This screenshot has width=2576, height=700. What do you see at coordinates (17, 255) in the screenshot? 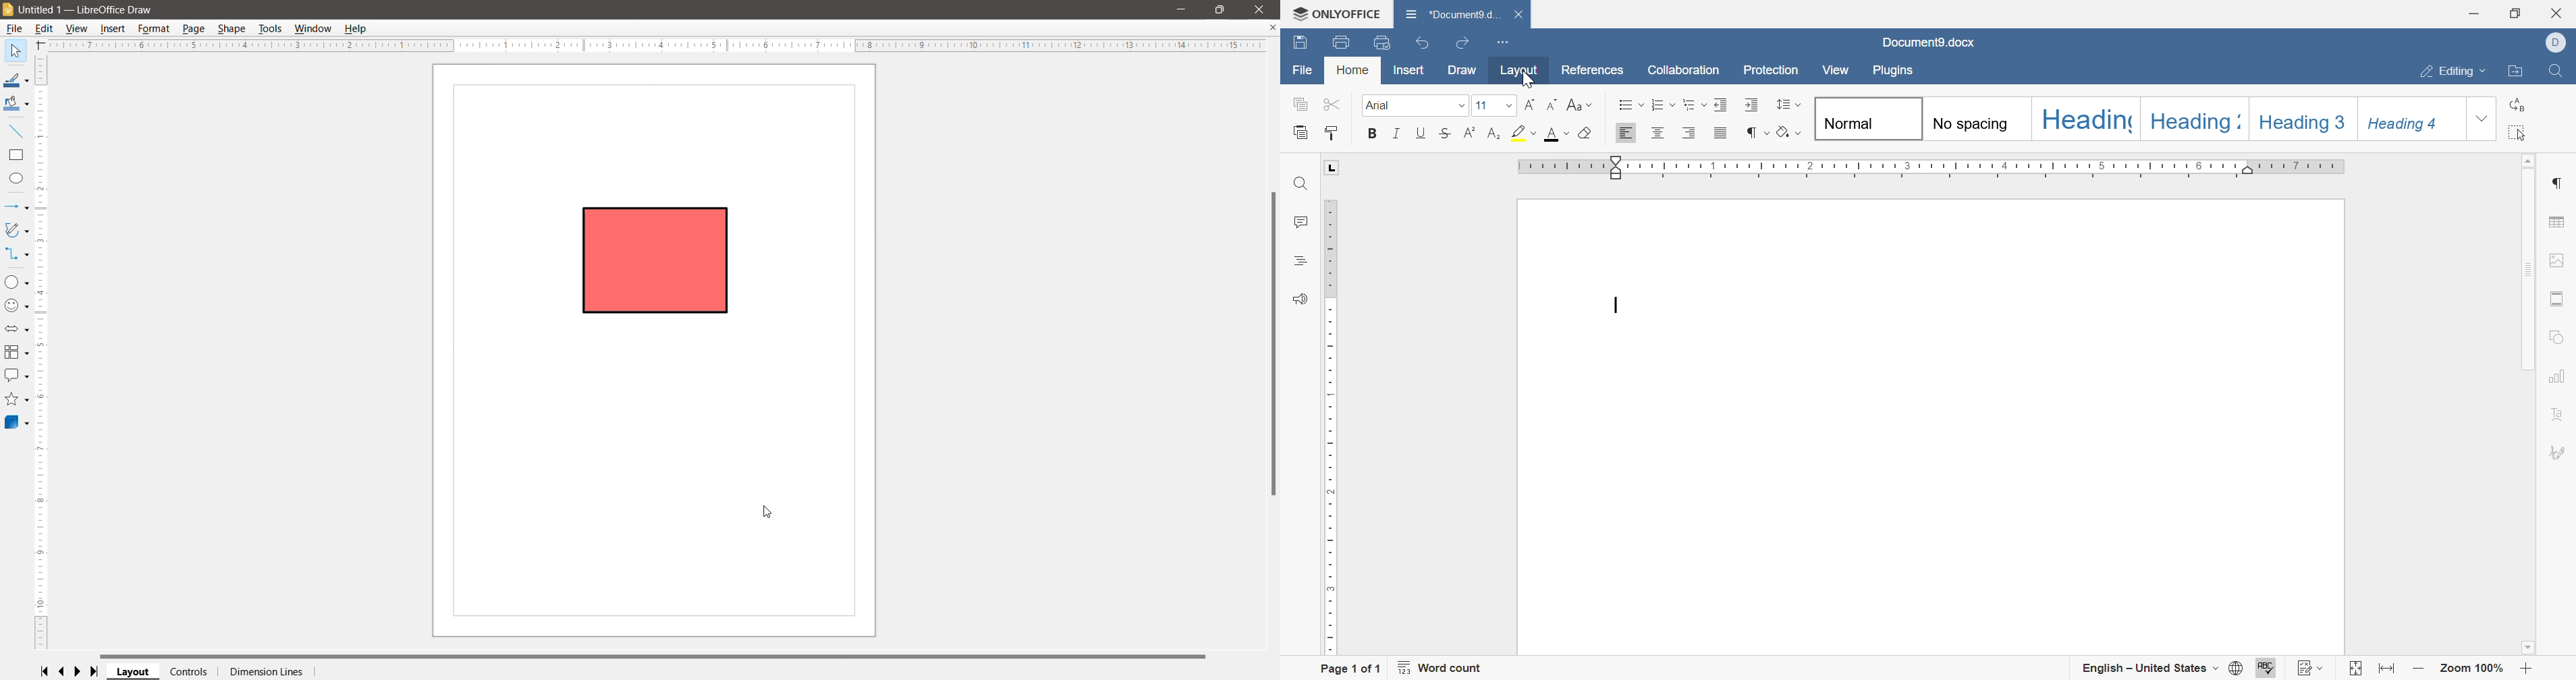
I see `Connectors` at bounding box center [17, 255].